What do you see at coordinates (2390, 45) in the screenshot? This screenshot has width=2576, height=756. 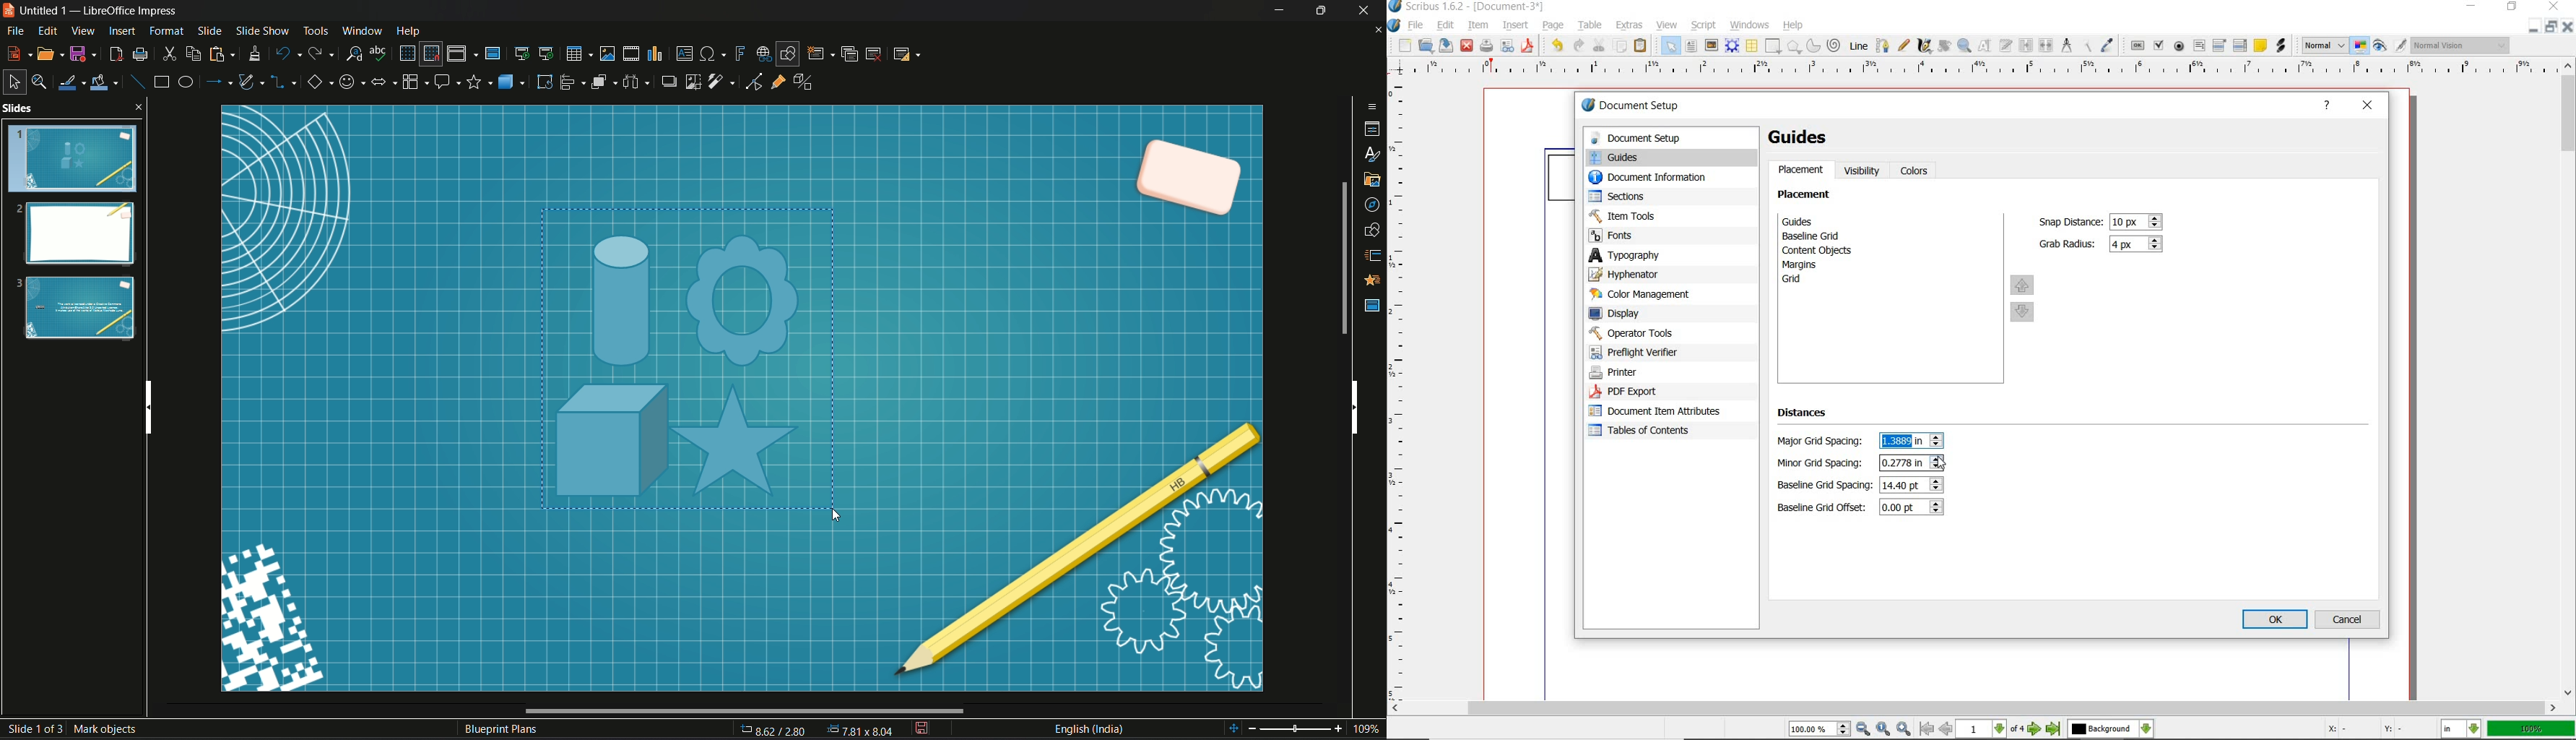 I see `preview mode` at bounding box center [2390, 45].